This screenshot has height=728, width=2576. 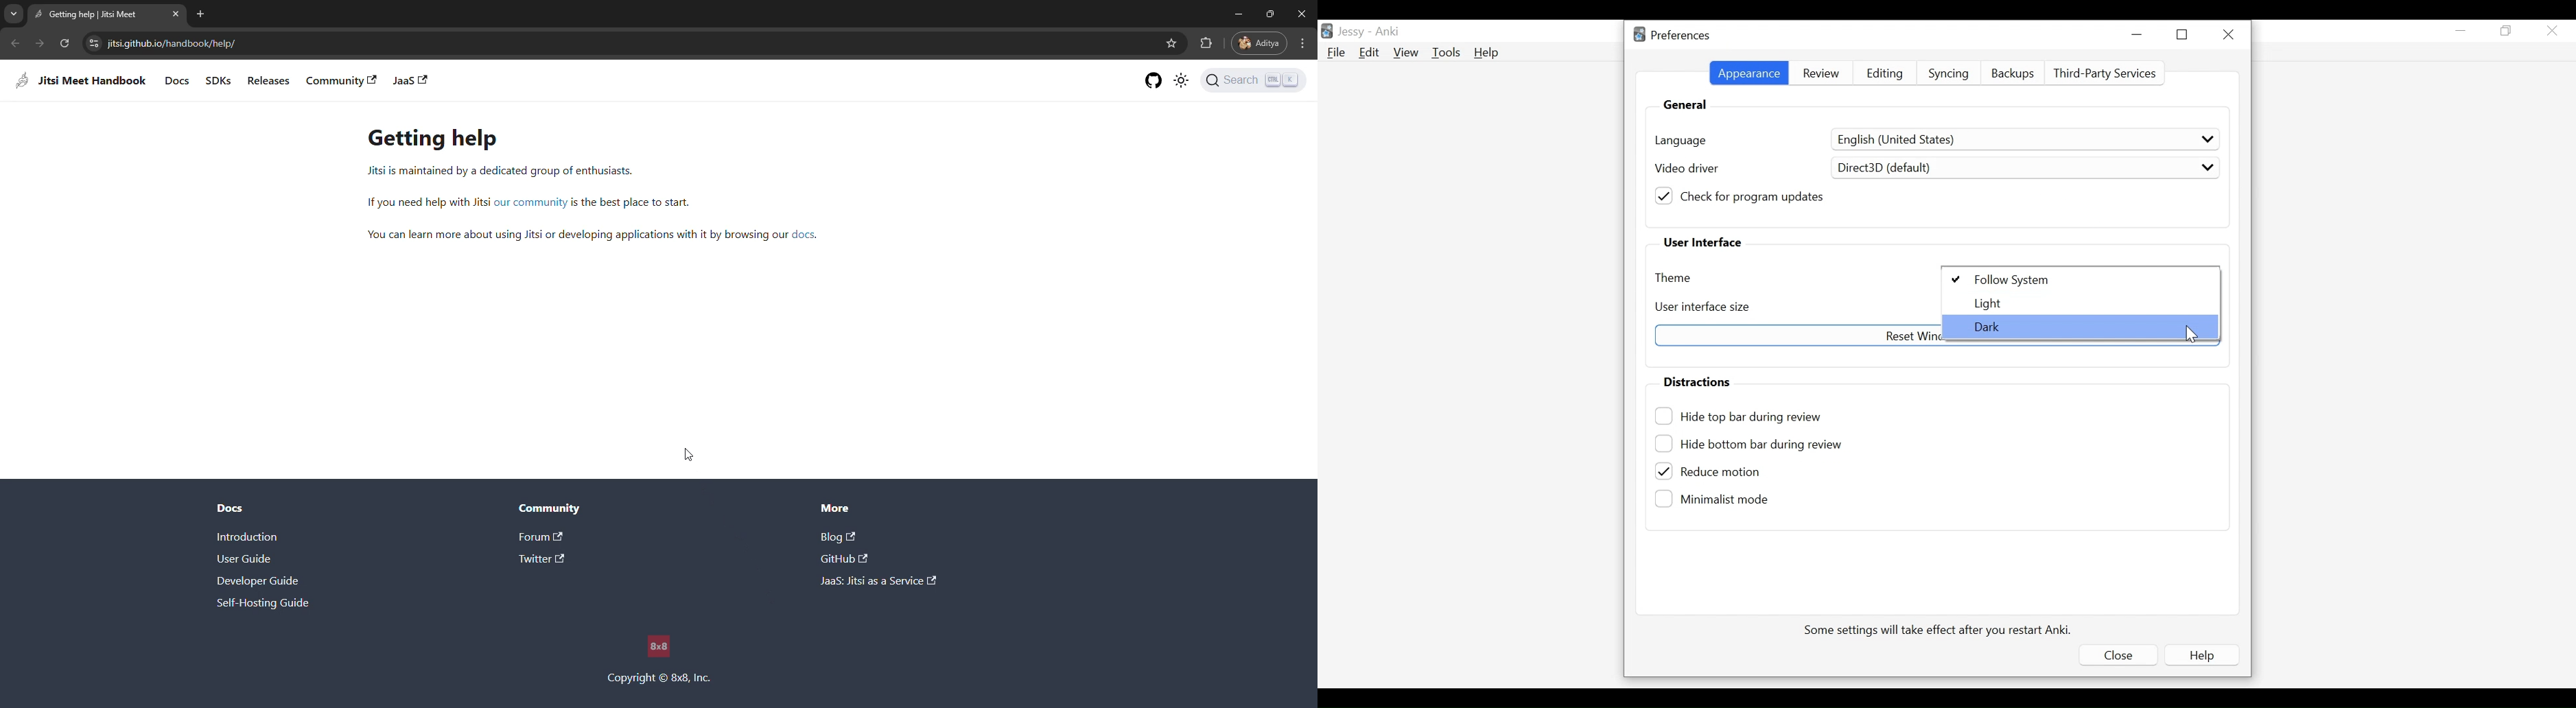 I want to click on getting help, so click(x=91, y=14).